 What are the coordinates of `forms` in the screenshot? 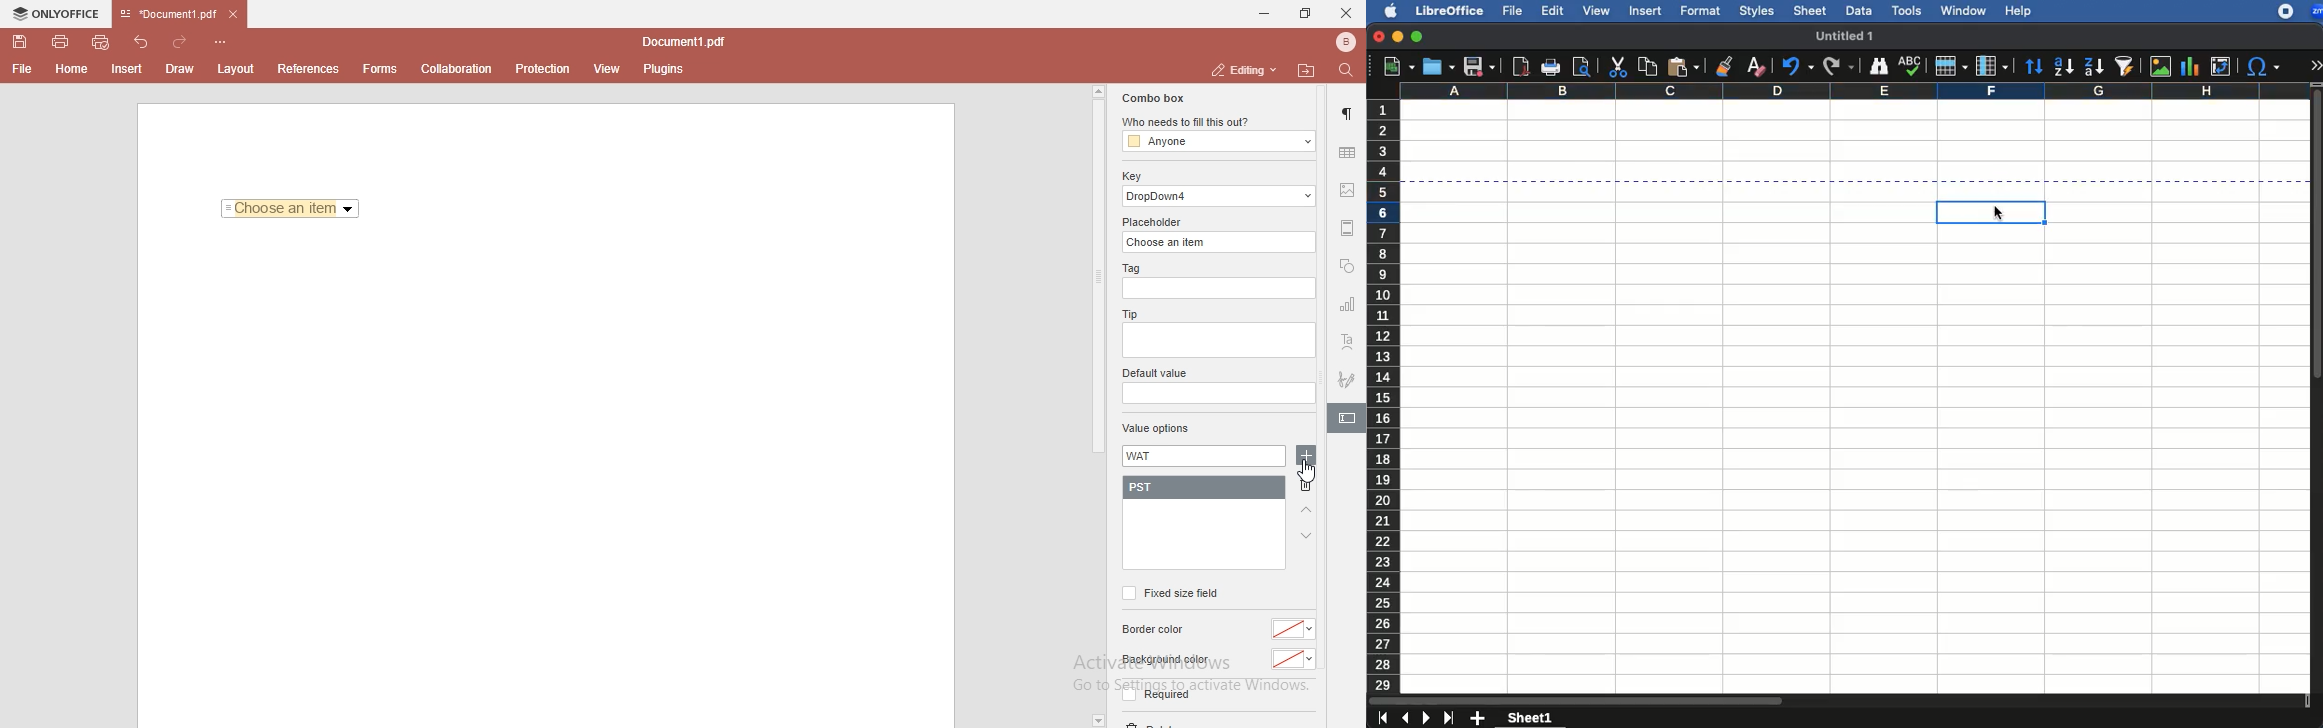 It's located at (380, 69).